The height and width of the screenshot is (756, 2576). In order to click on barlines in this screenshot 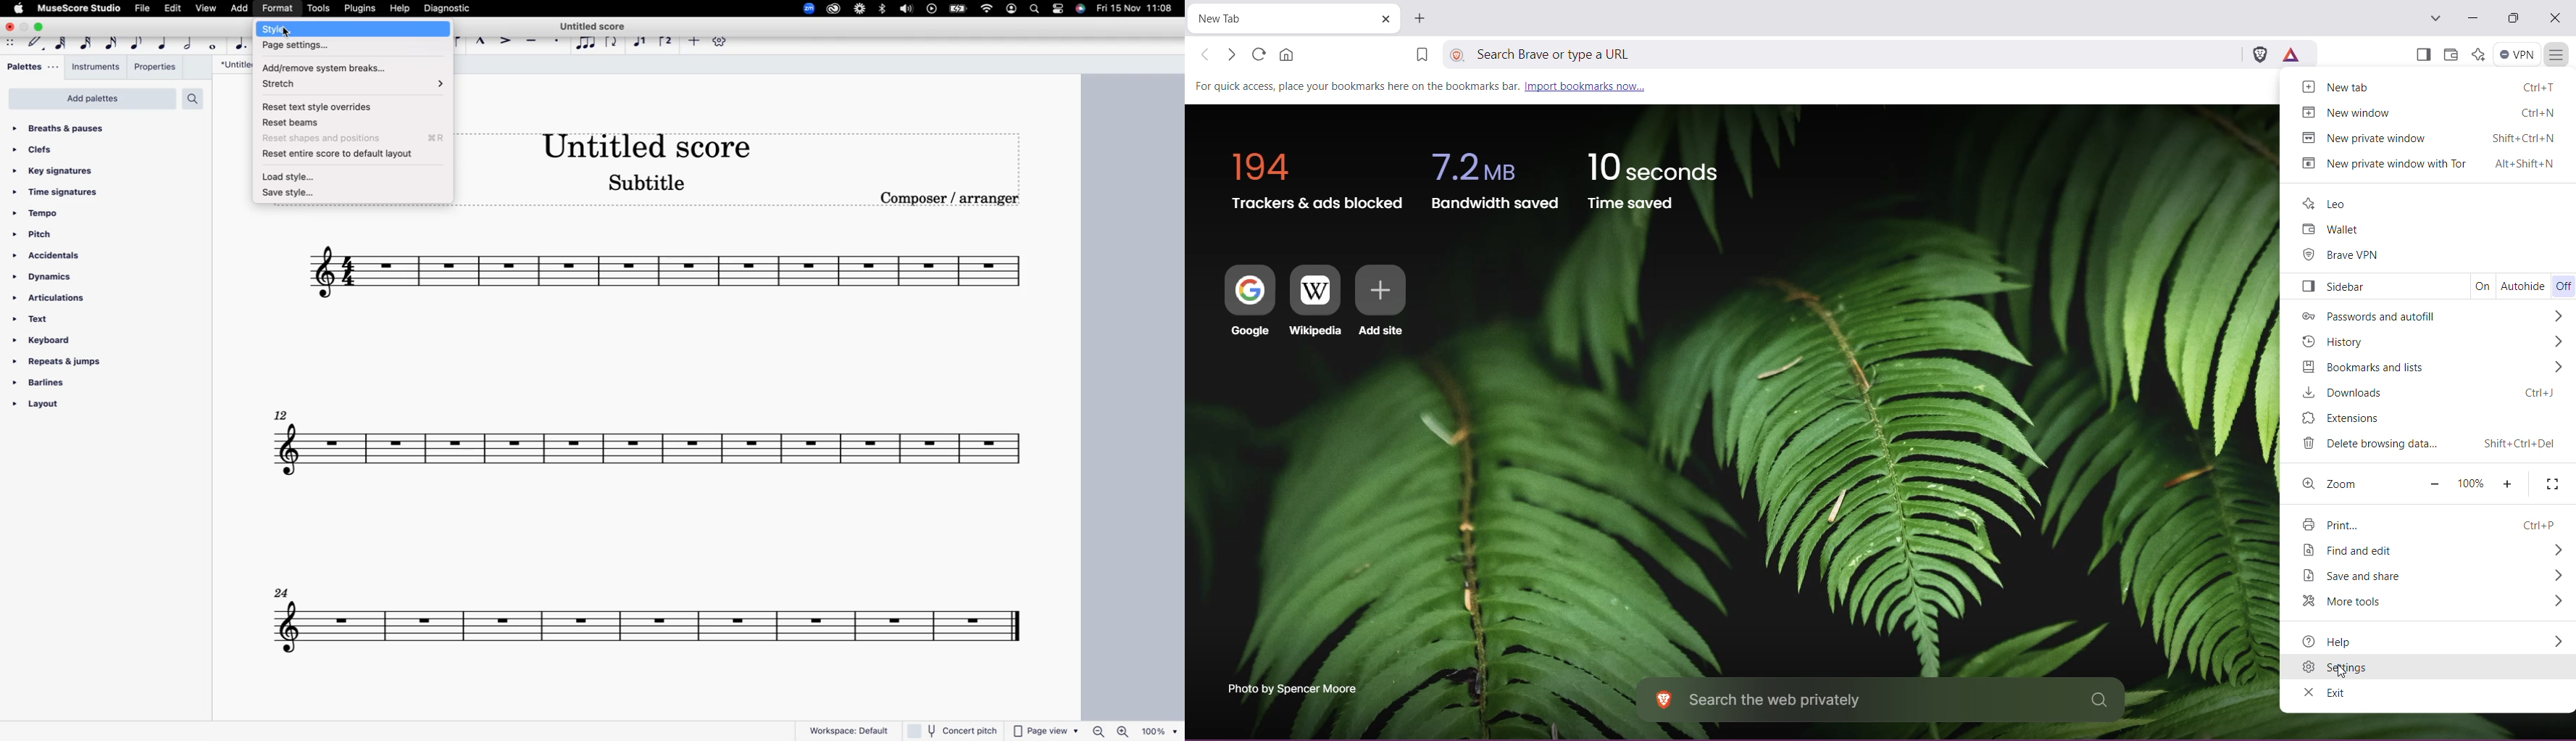, I will do `click(42, 382)`.